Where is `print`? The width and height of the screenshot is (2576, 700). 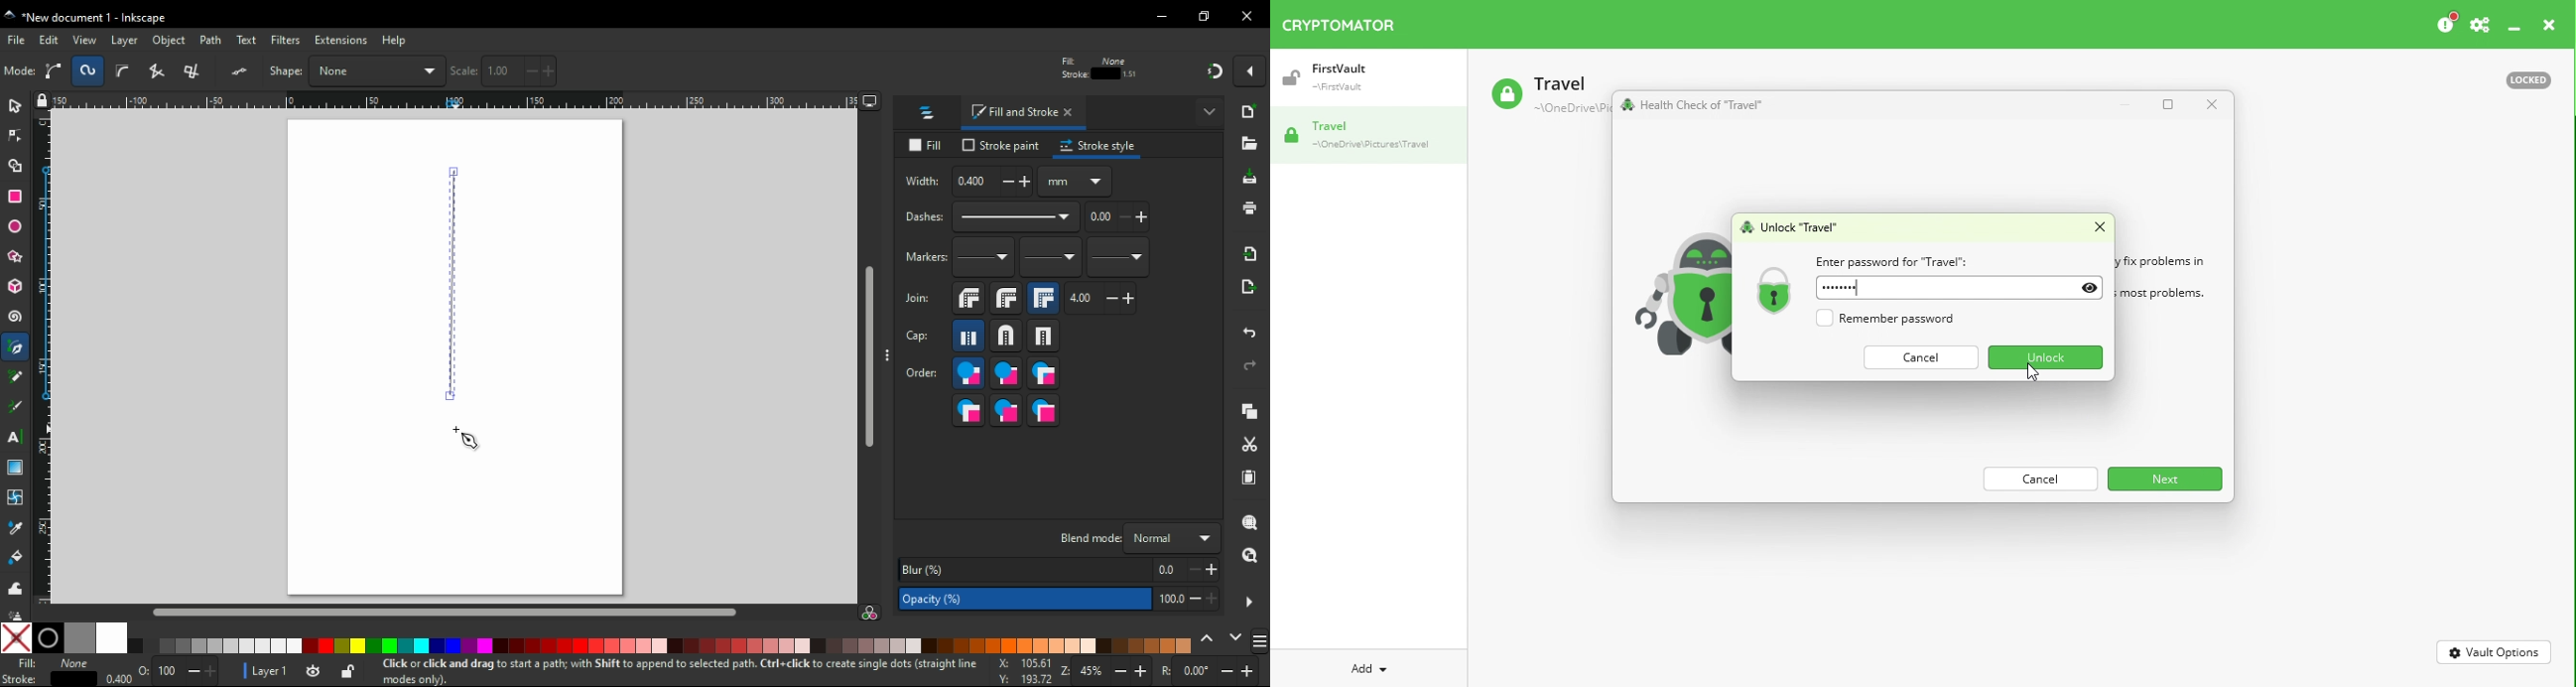
print is located at coordinates (1248, 207).